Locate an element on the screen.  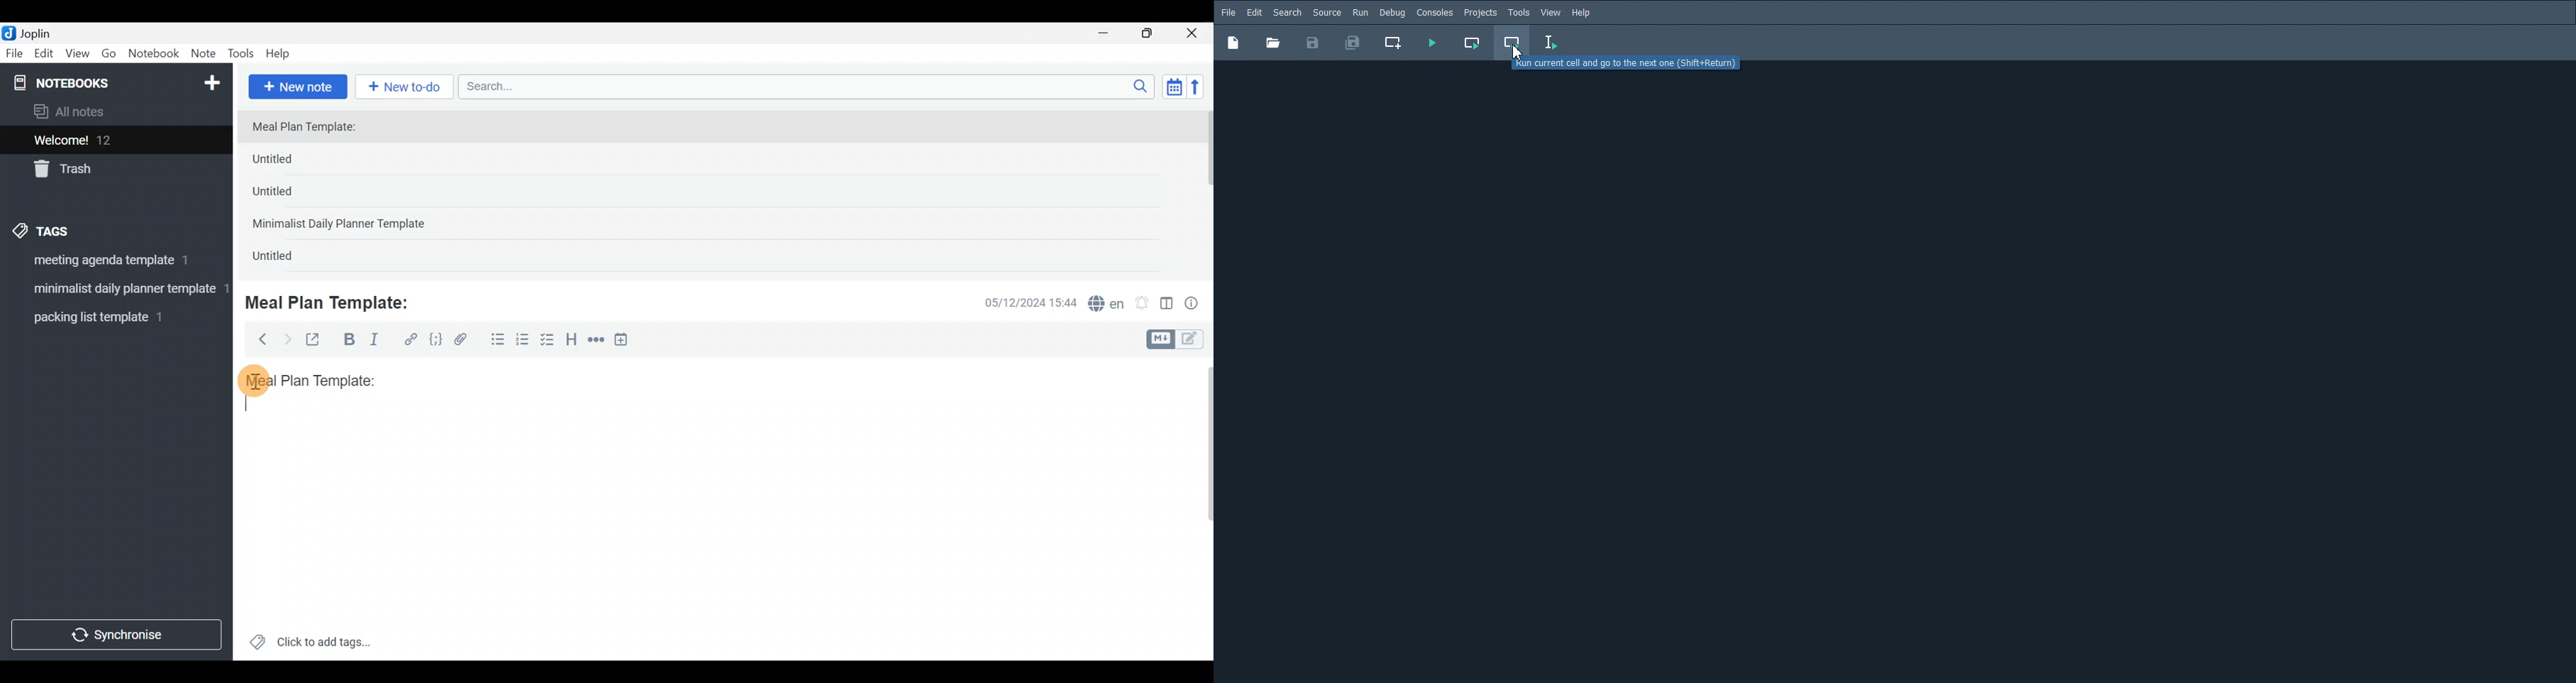
New file is located at coordinates (1233, 42).